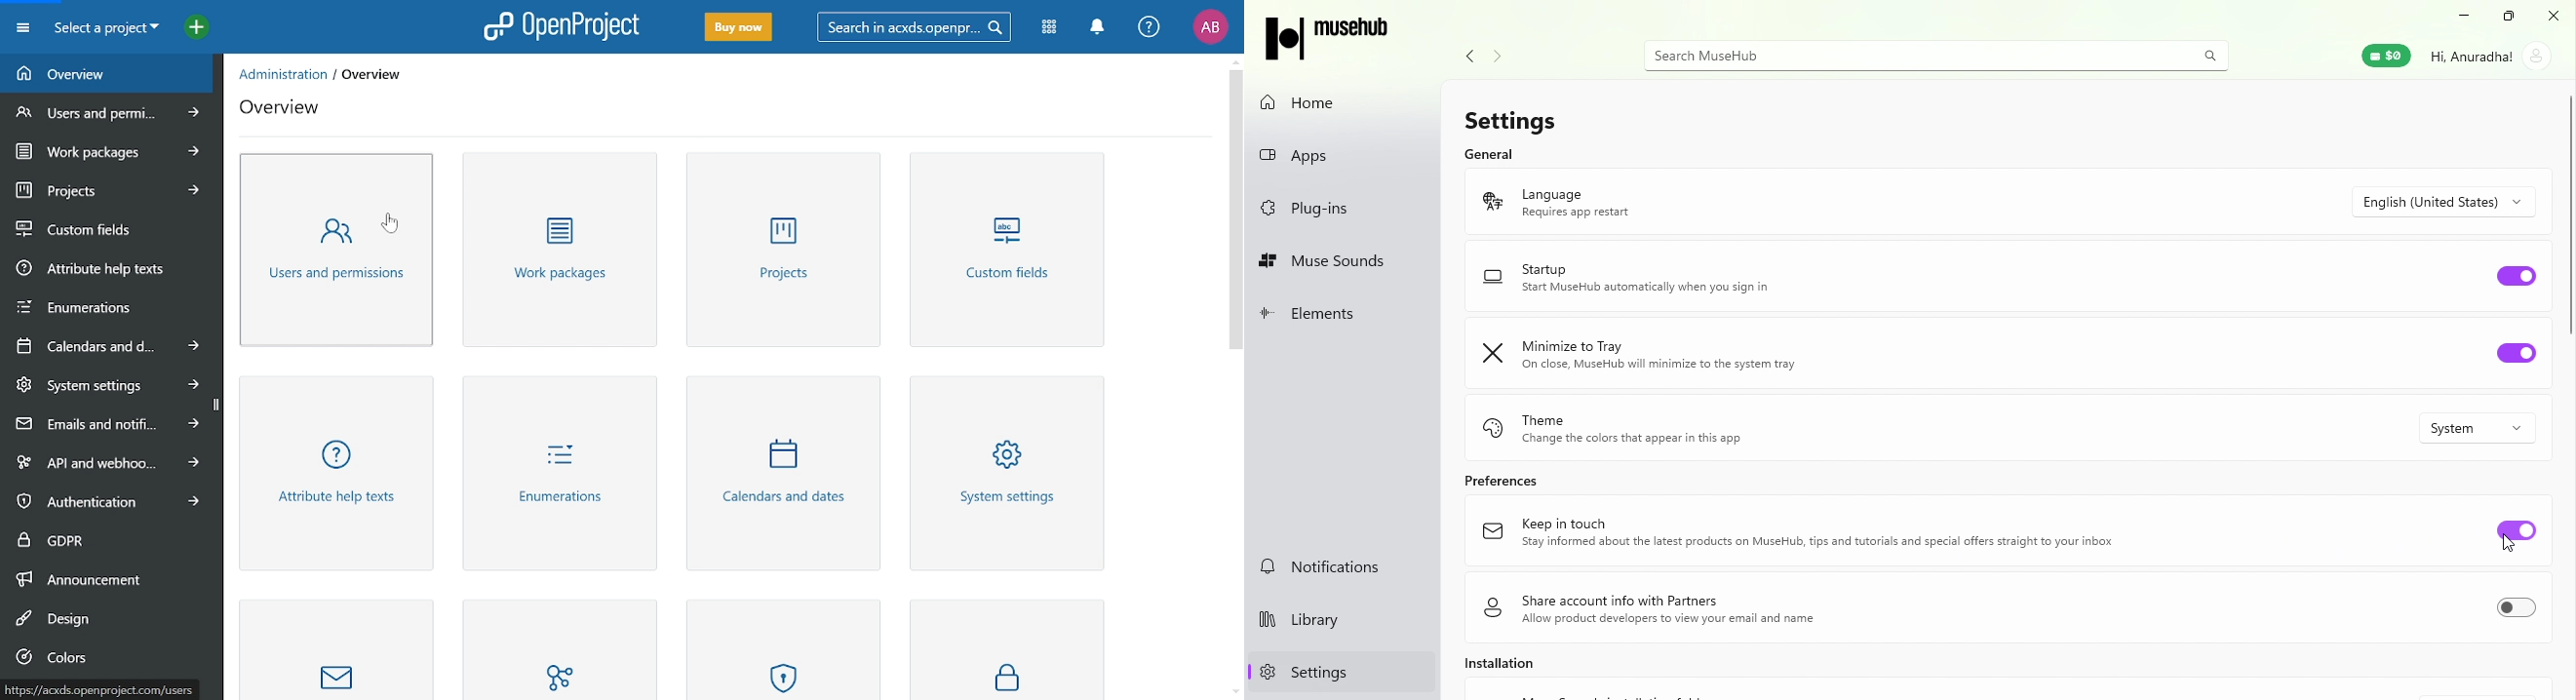  What do you see at coordinates (780, 472) in the screenshot?
I see `Calenders and dates` at bounding box center [780, 472].